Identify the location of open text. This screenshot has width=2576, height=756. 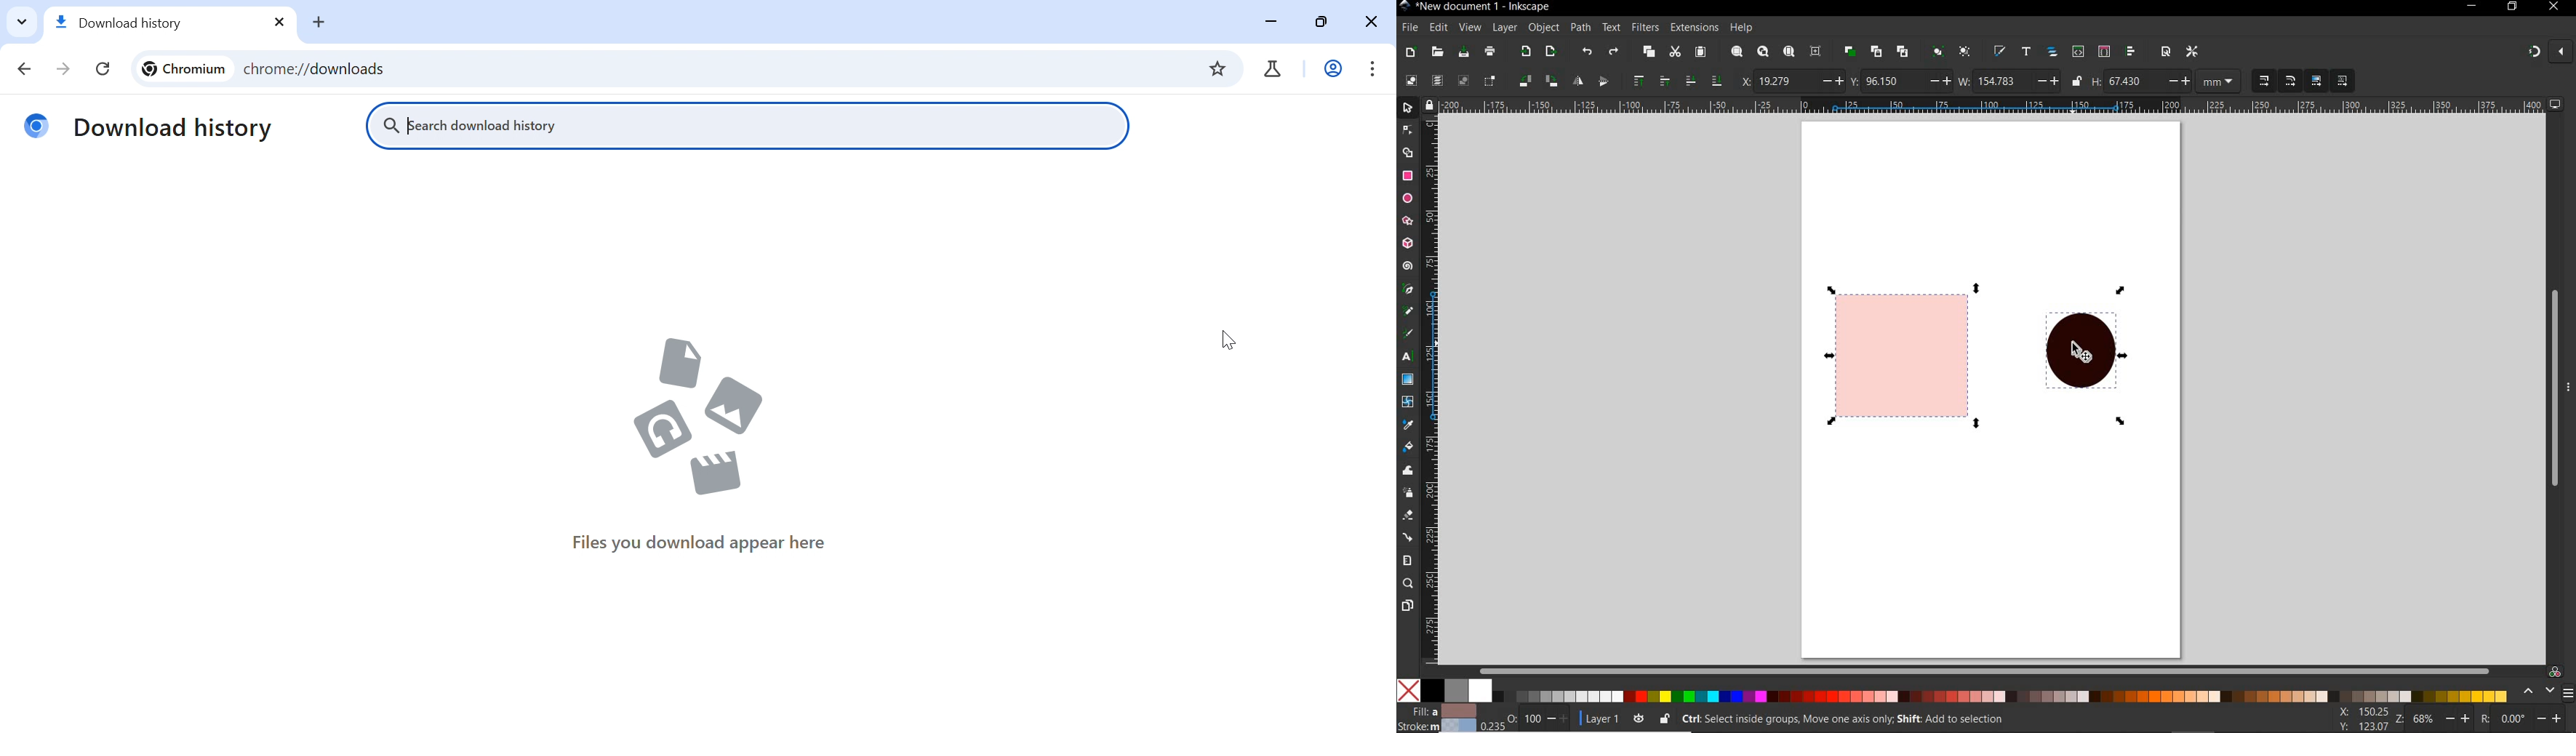
(2027, 53).